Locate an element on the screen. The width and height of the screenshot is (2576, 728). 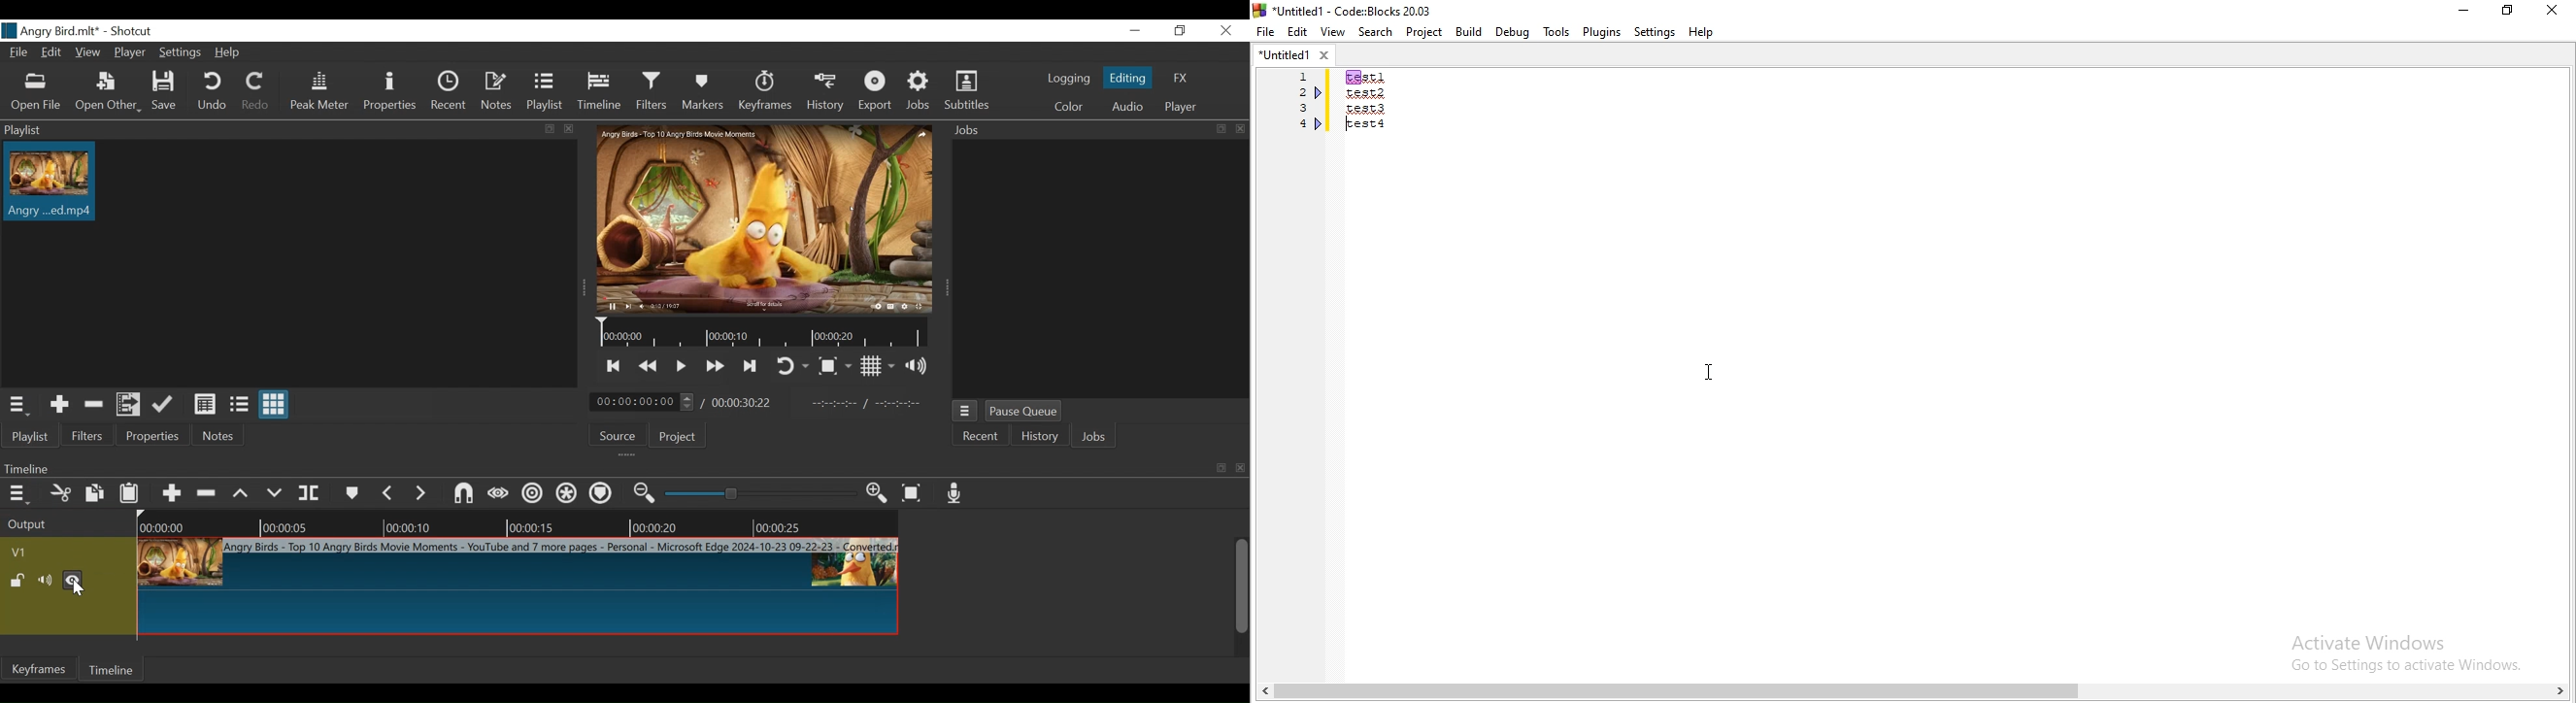
Ripple markers is located at coordinates (600, 495).